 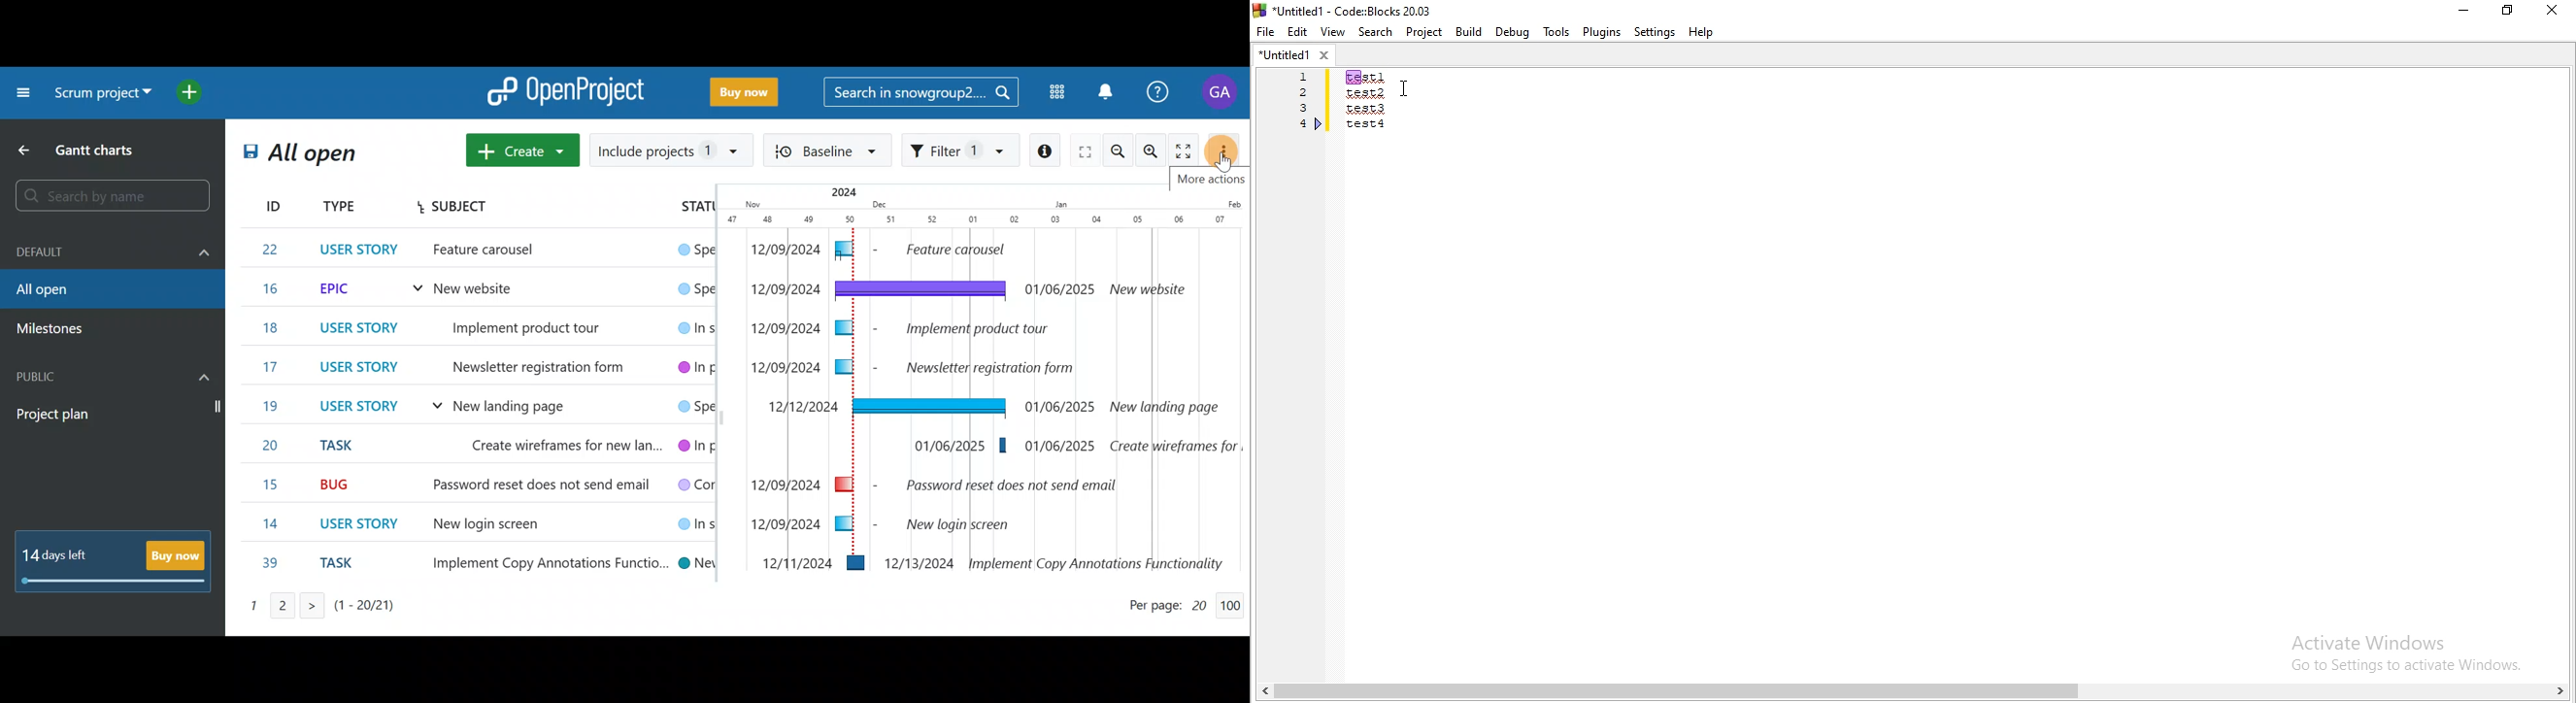 I want to click on USER STORY, so click(x=359, y=408).